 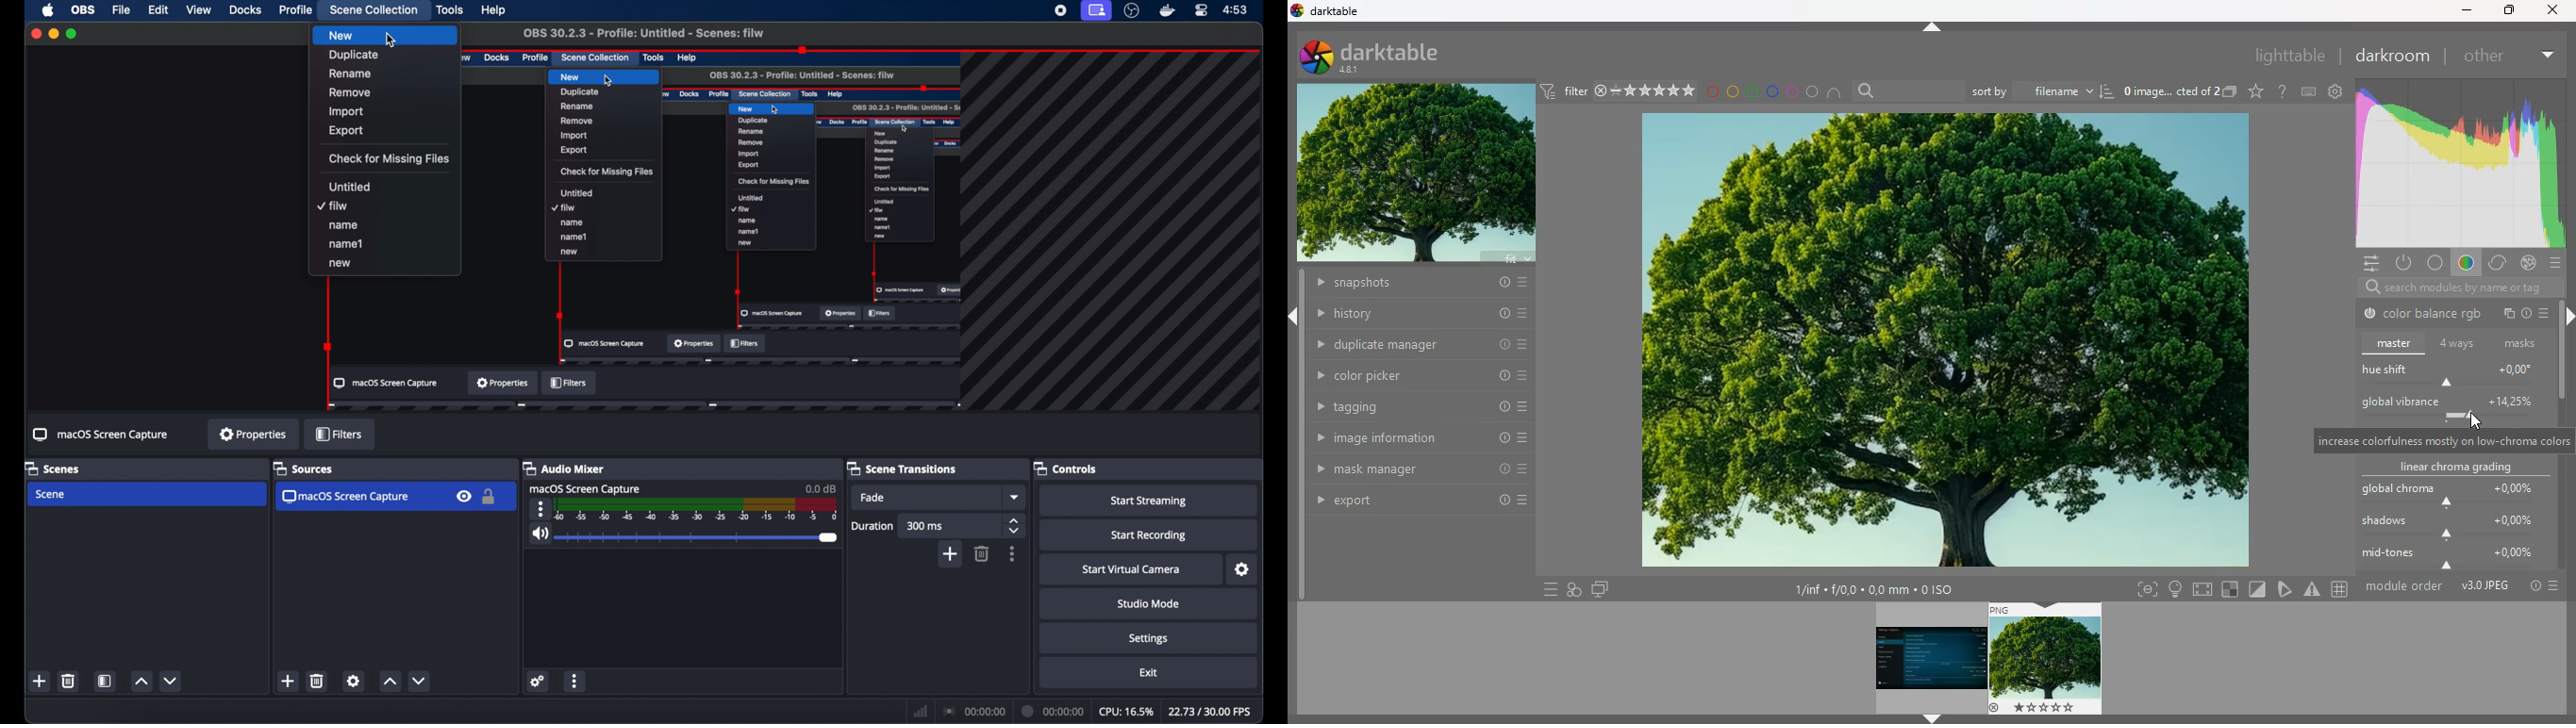 I want to click on new, so click(x=339, y=264).